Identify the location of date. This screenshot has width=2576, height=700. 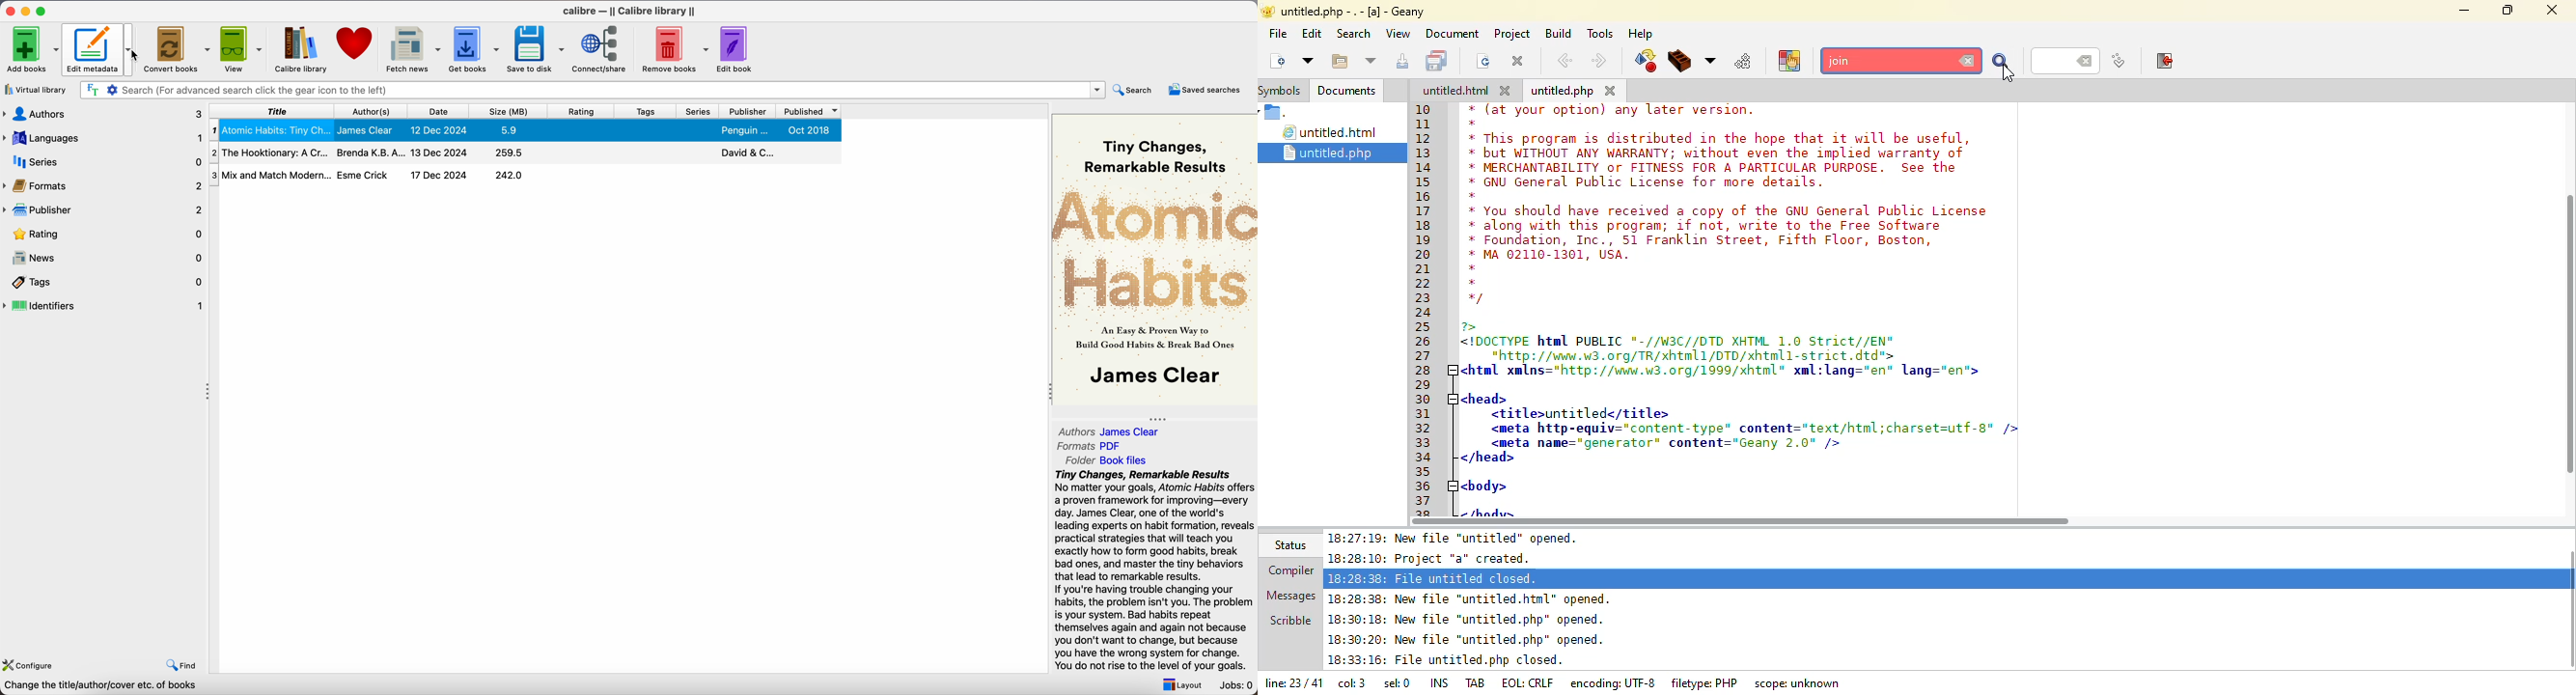
(438, 111).